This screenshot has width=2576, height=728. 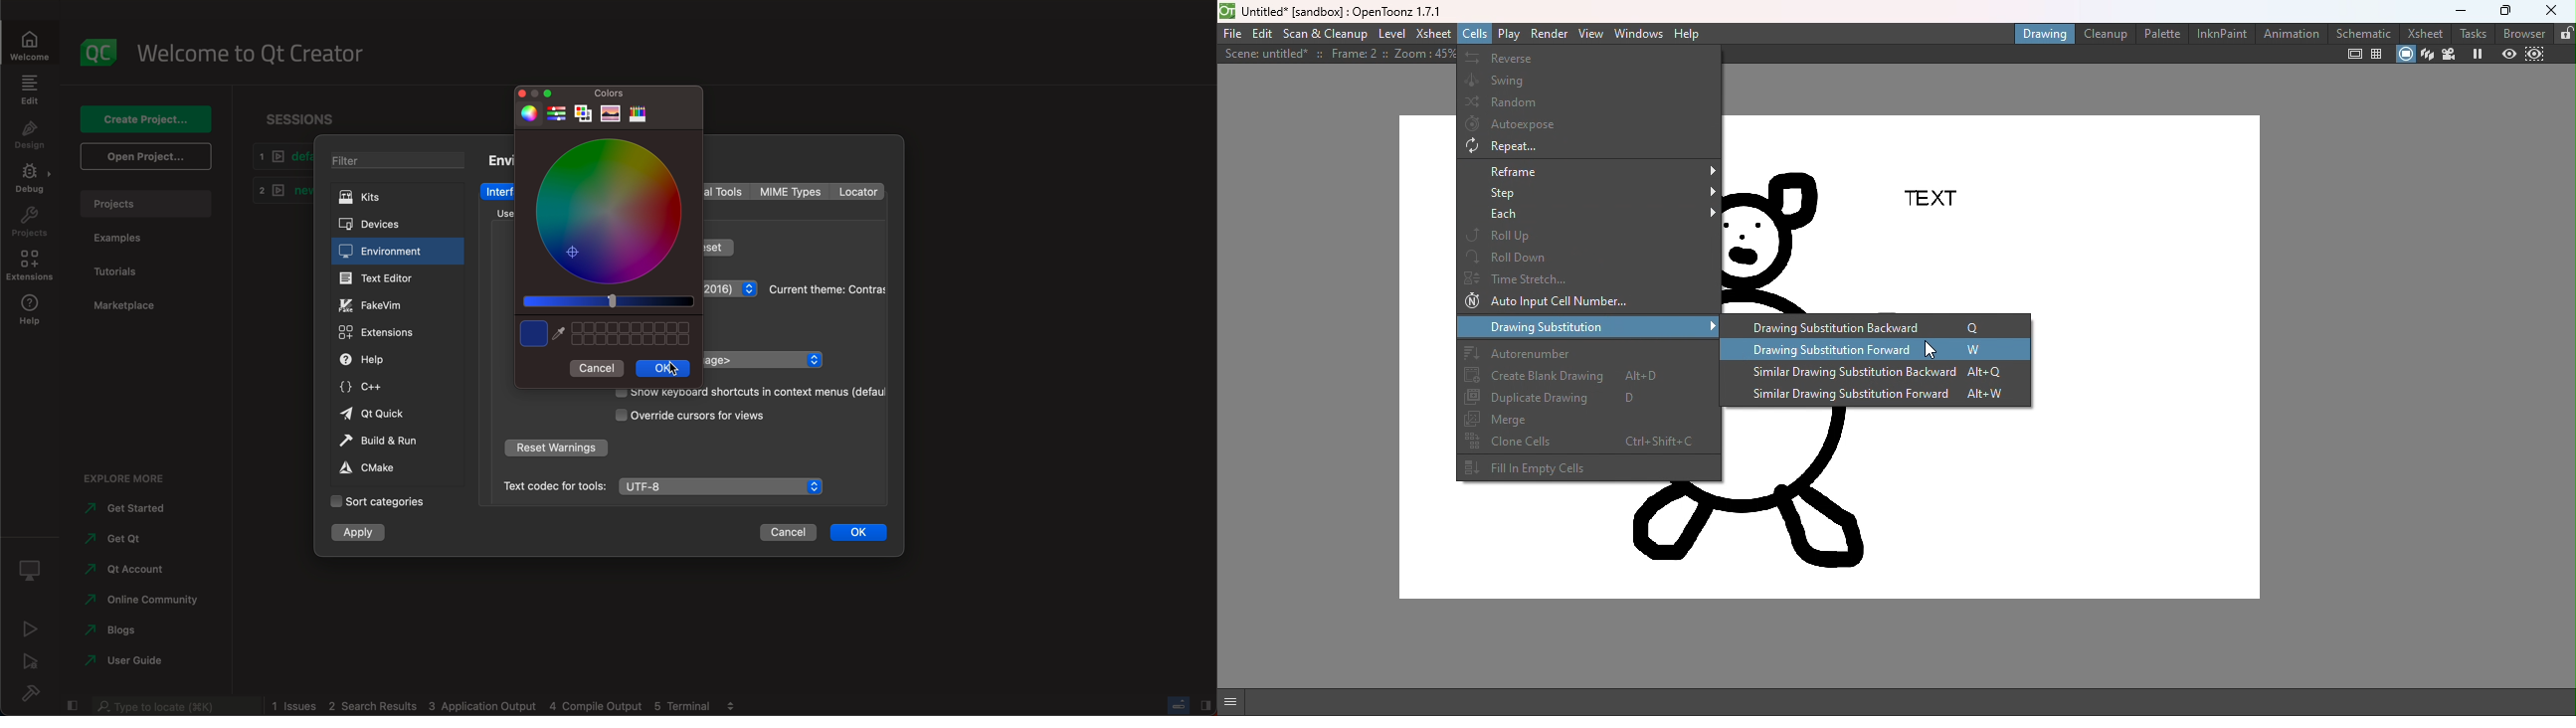 What do you see at coordinates (144, 156) in the screenshot?
I see `open` at bounding box center [144, 156].